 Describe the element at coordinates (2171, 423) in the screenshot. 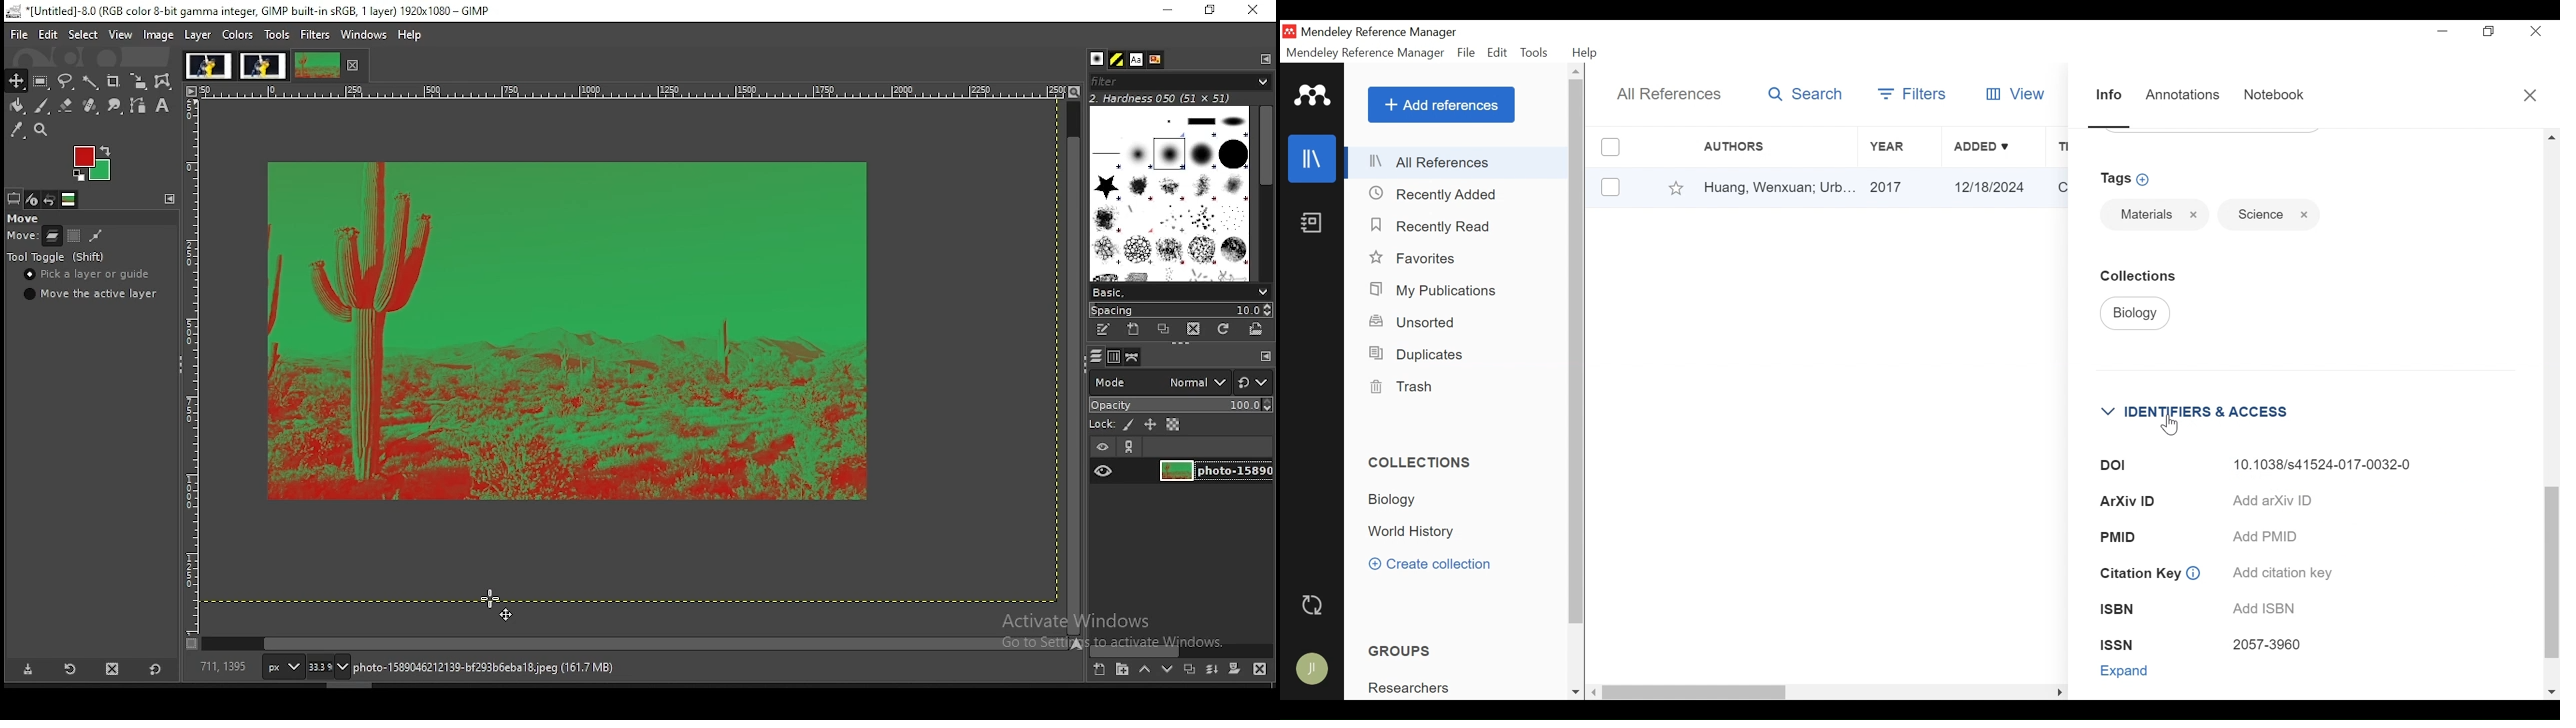

I see `Cursor` at that location.